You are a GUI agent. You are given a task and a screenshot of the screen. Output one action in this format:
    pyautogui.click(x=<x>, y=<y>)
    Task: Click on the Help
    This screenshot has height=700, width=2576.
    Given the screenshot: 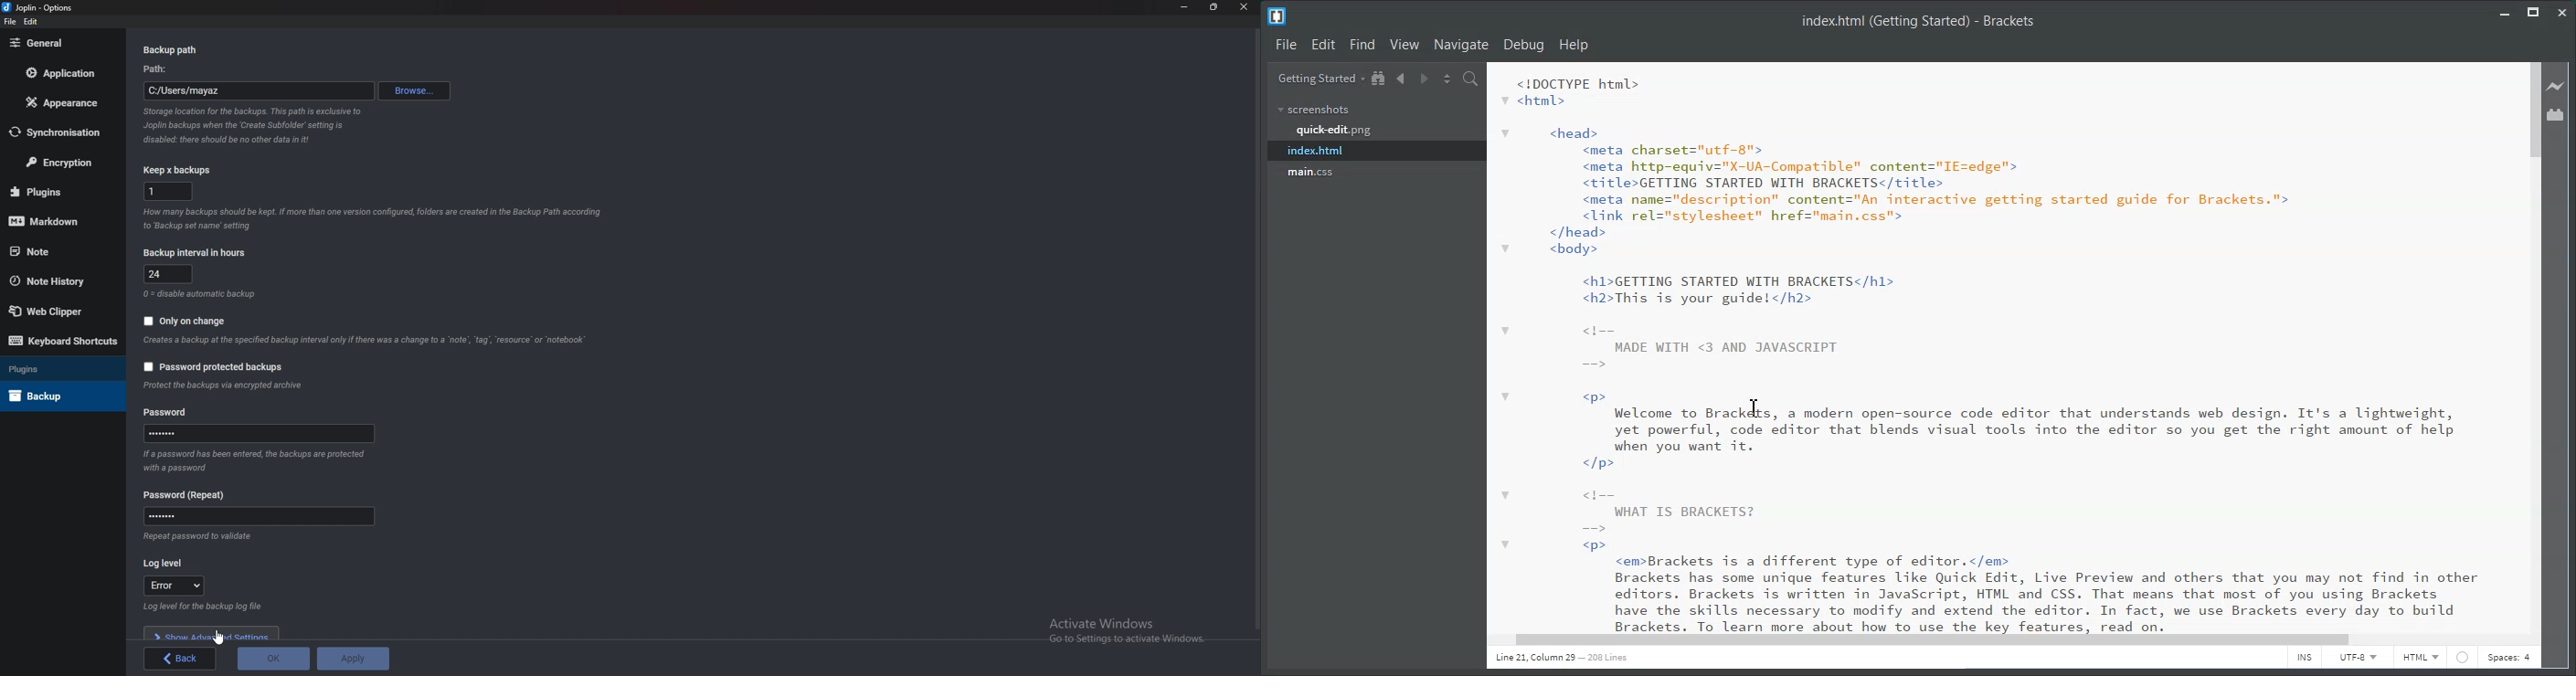 What is the action you would take?
    pyautogui.click(x=1574, y=45)
    